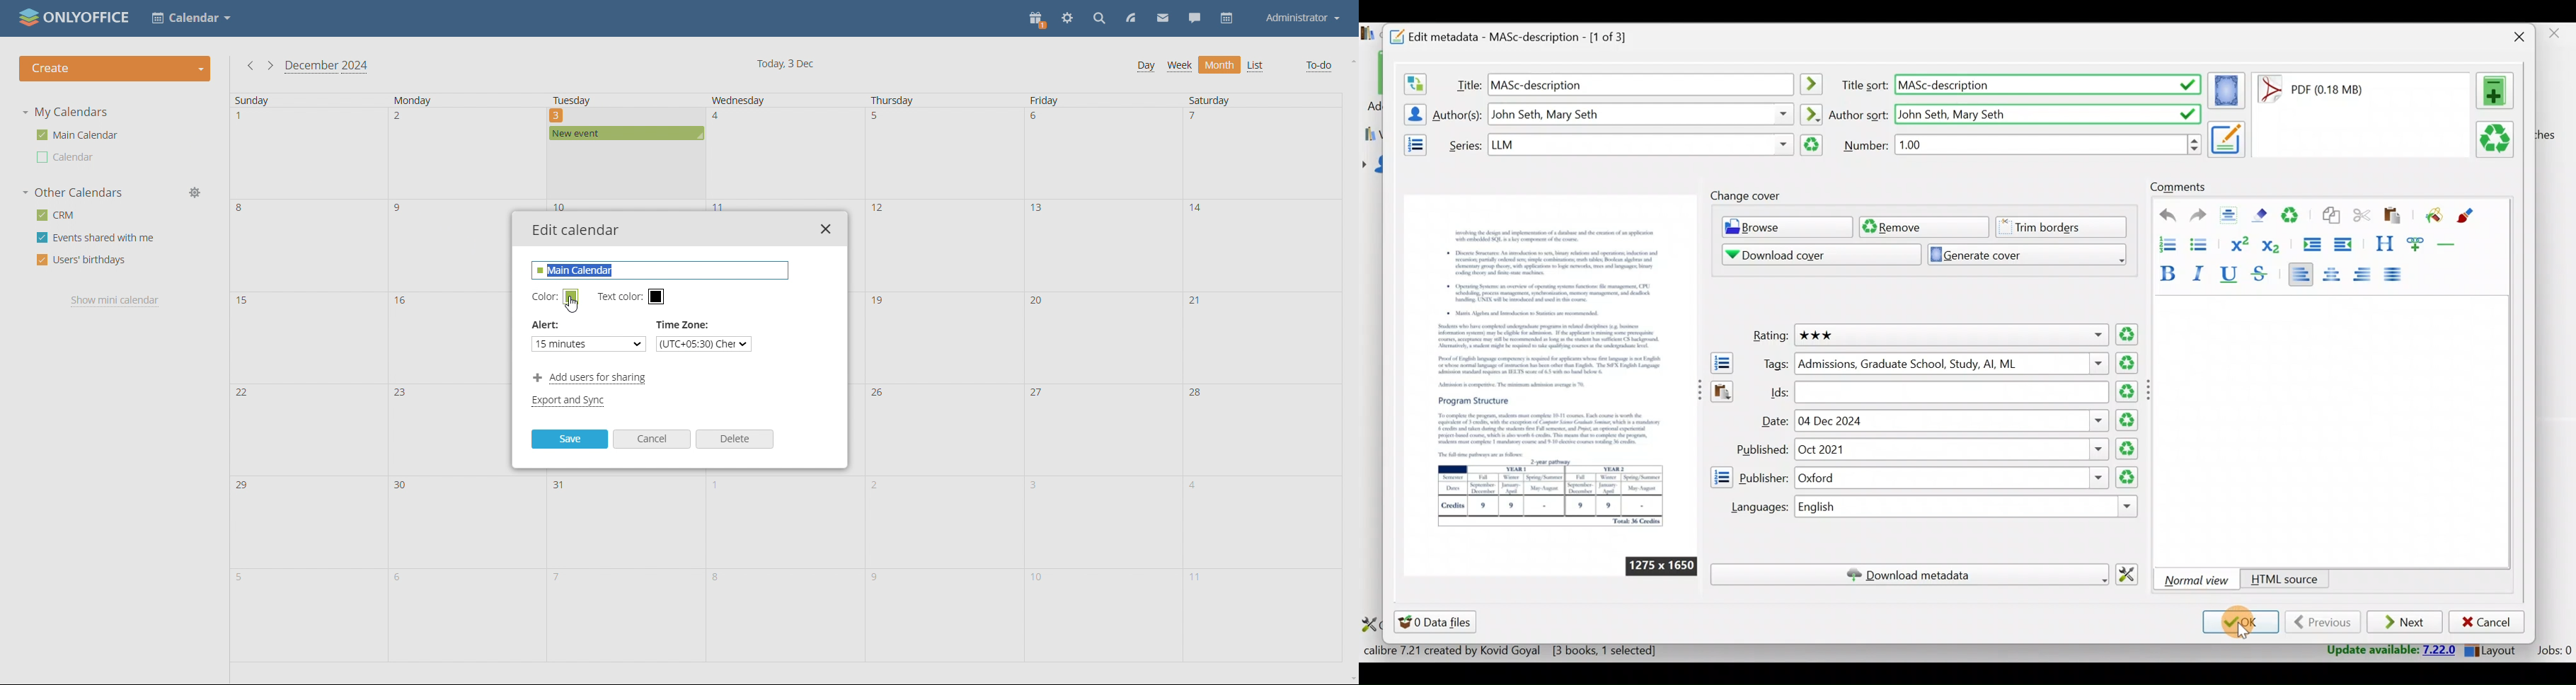 The image size is (2576, 700). Describe the element at coordinates (1954, 421) in the screenshot. I see `` at that location.